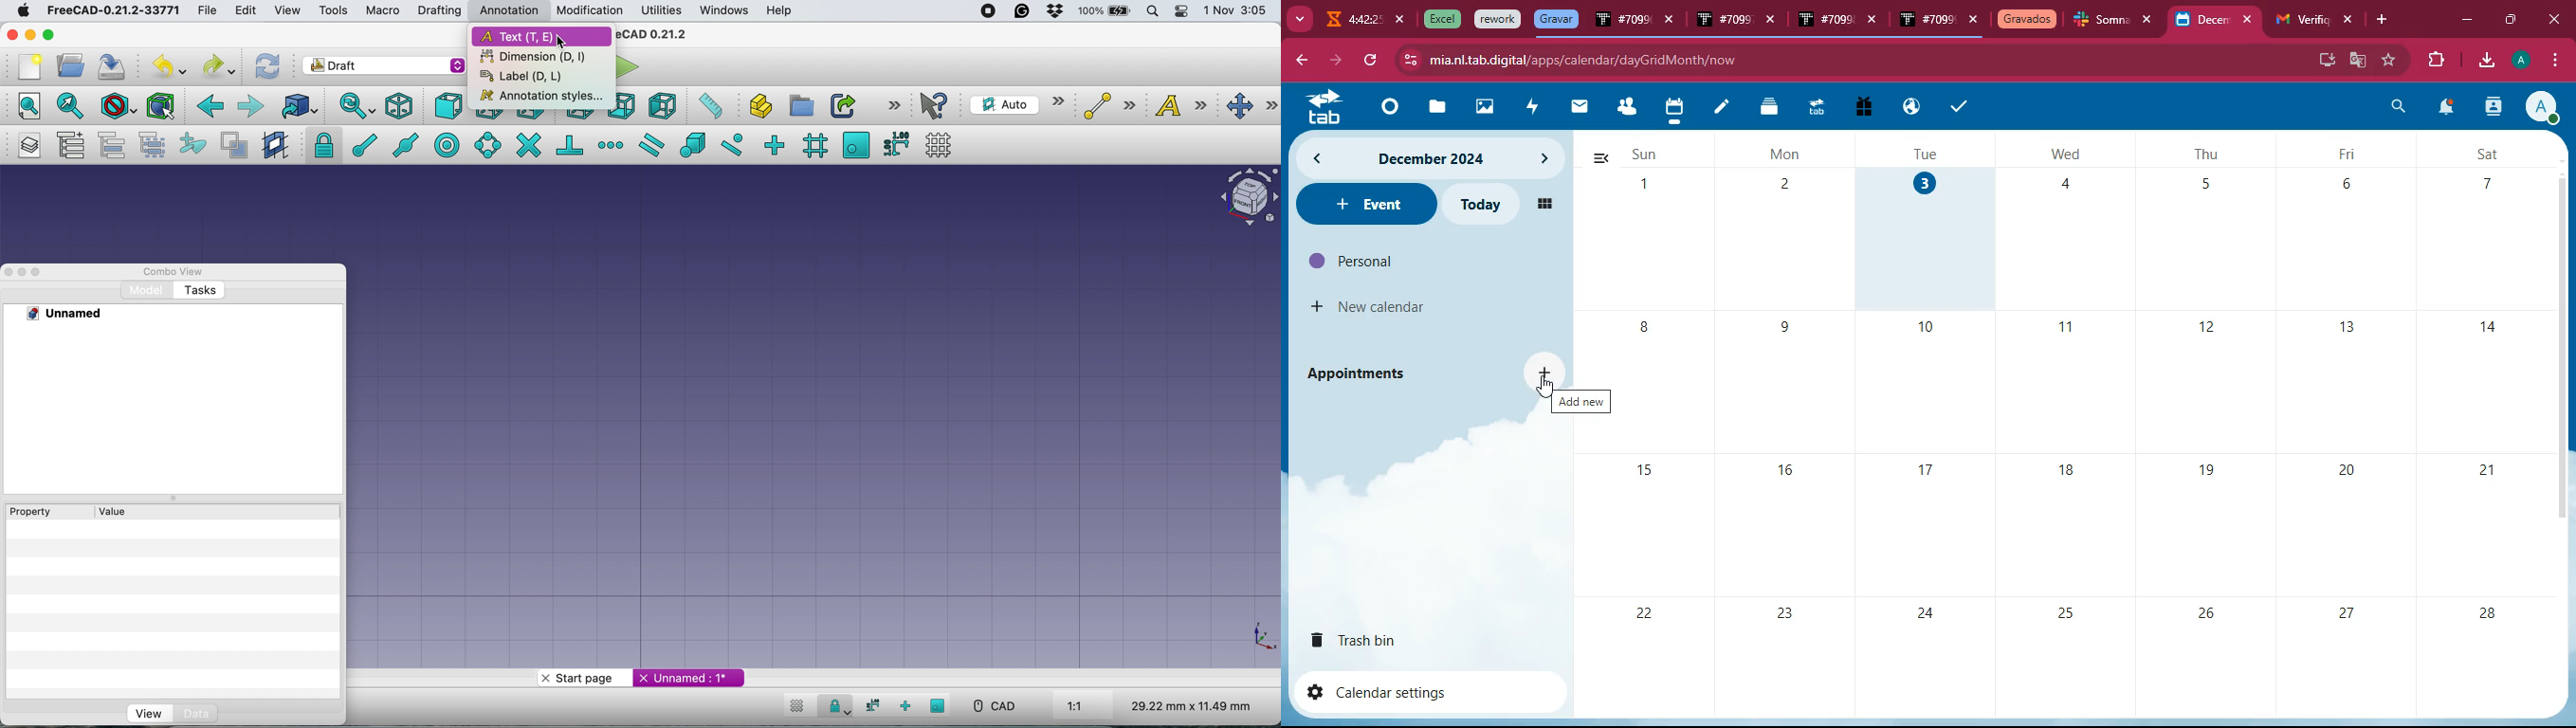  I want to click on taks, so click(1962, 105).